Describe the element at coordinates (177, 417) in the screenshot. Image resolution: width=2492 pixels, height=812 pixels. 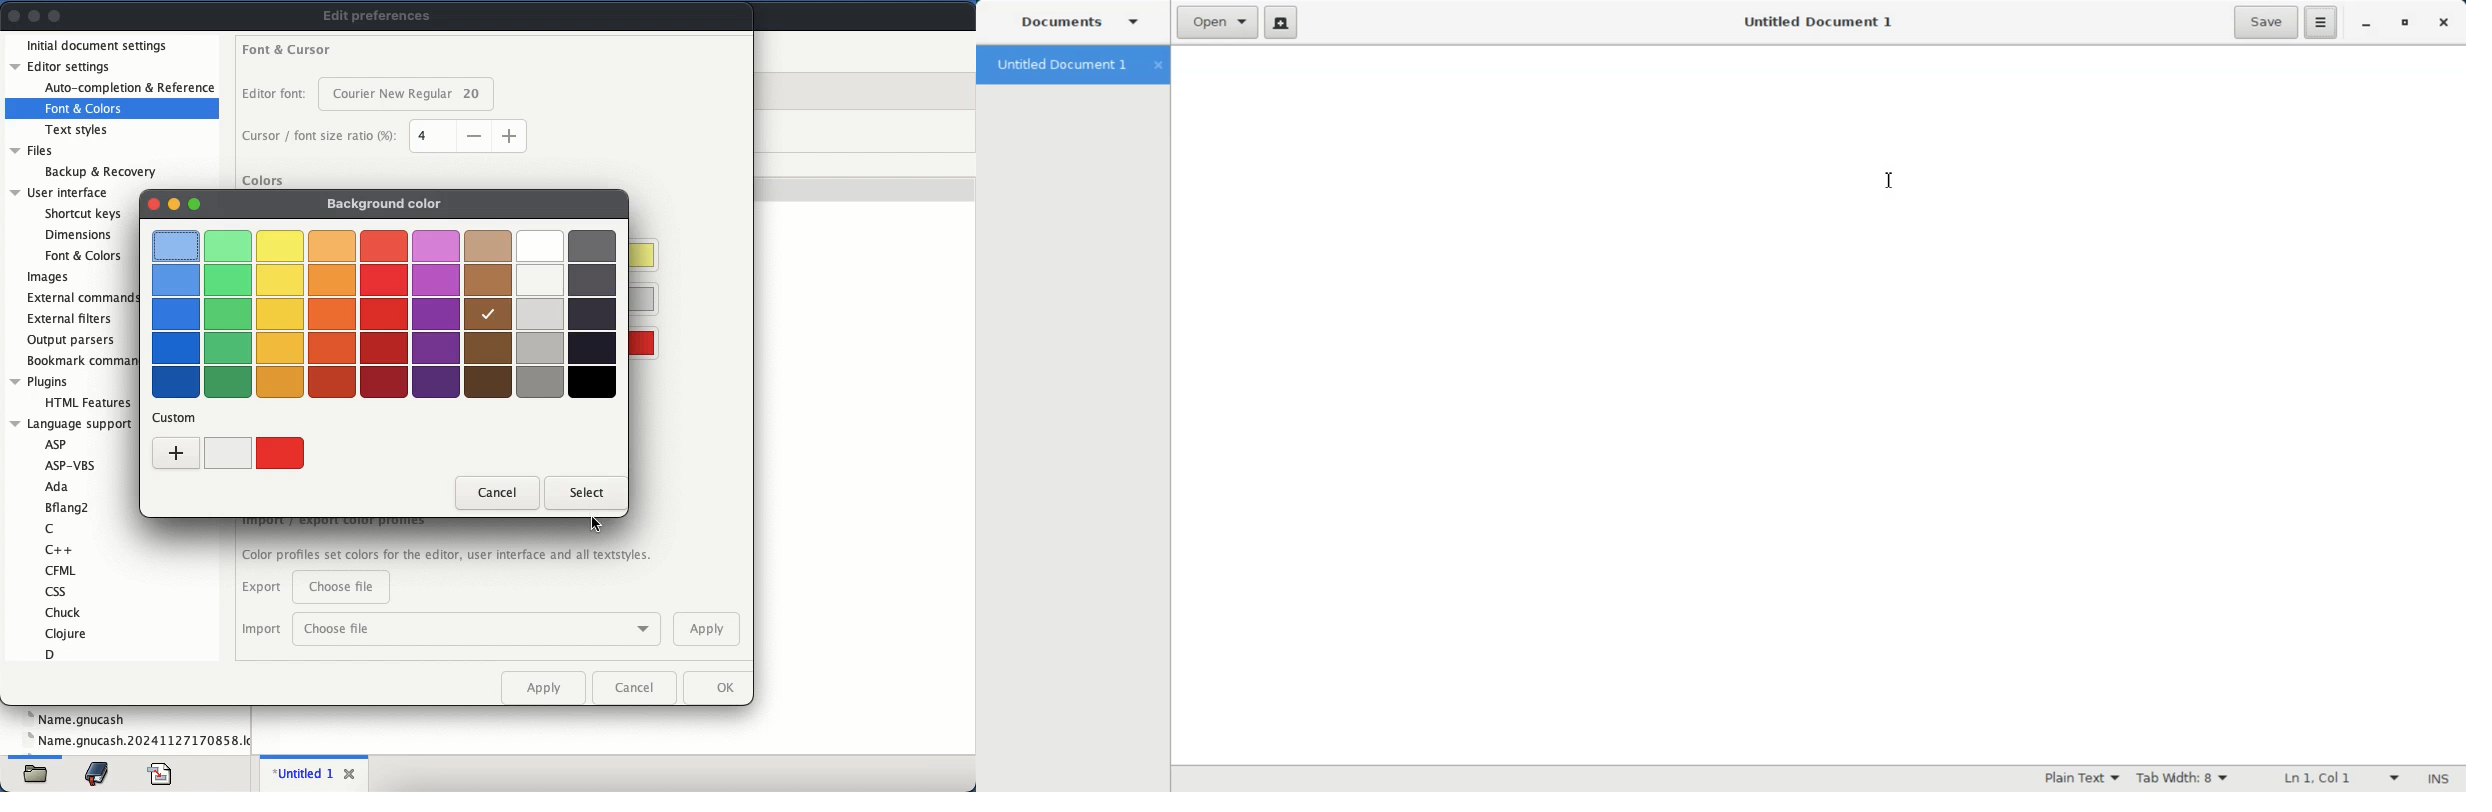
I see `custom` at that location.